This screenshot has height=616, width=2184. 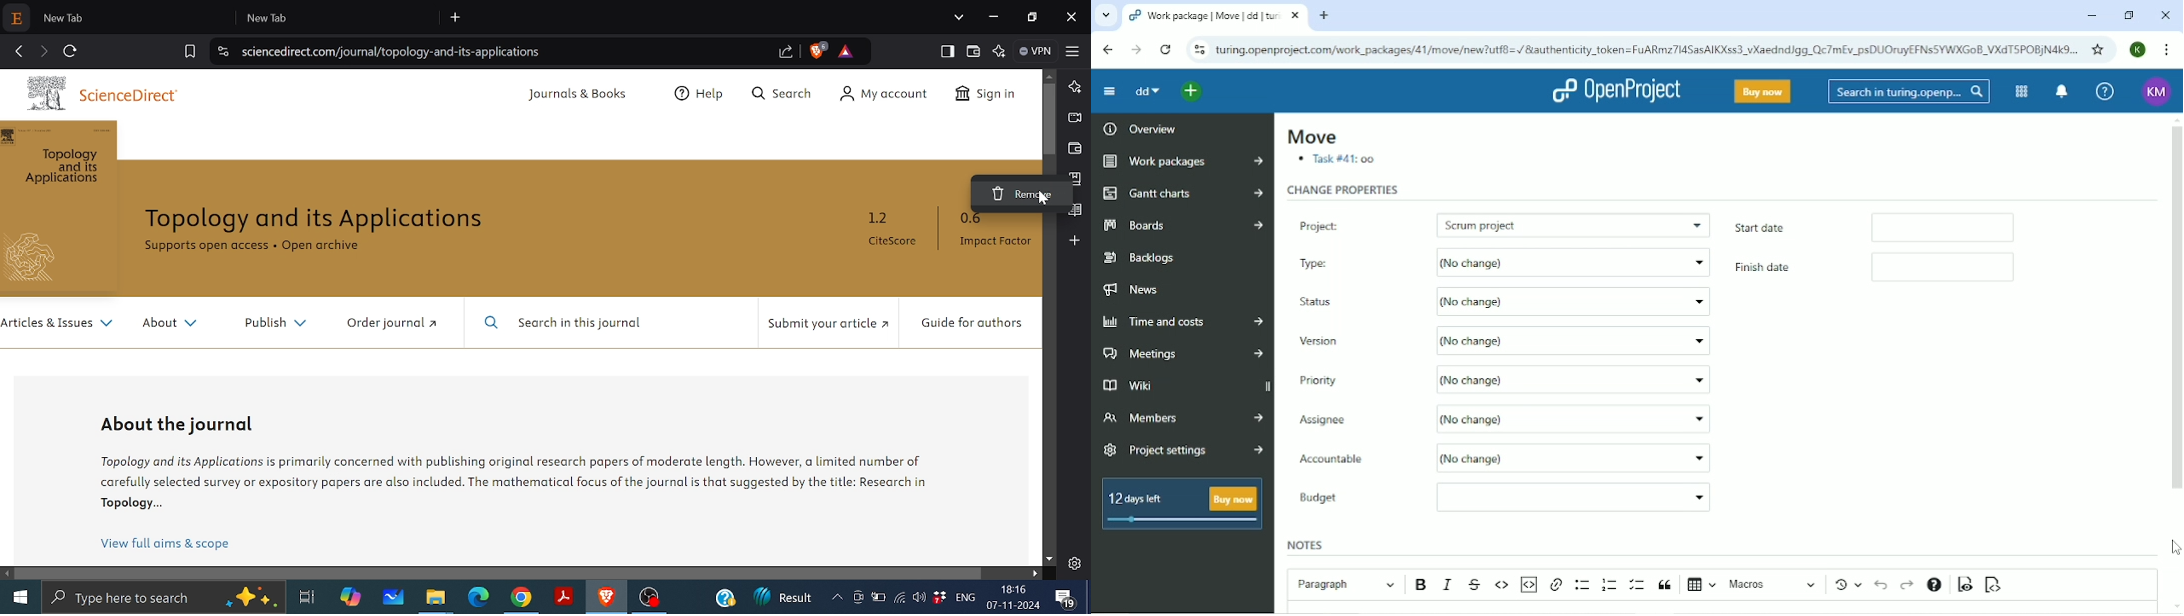 I want to click on Udo, so click(x=1883, y=583).